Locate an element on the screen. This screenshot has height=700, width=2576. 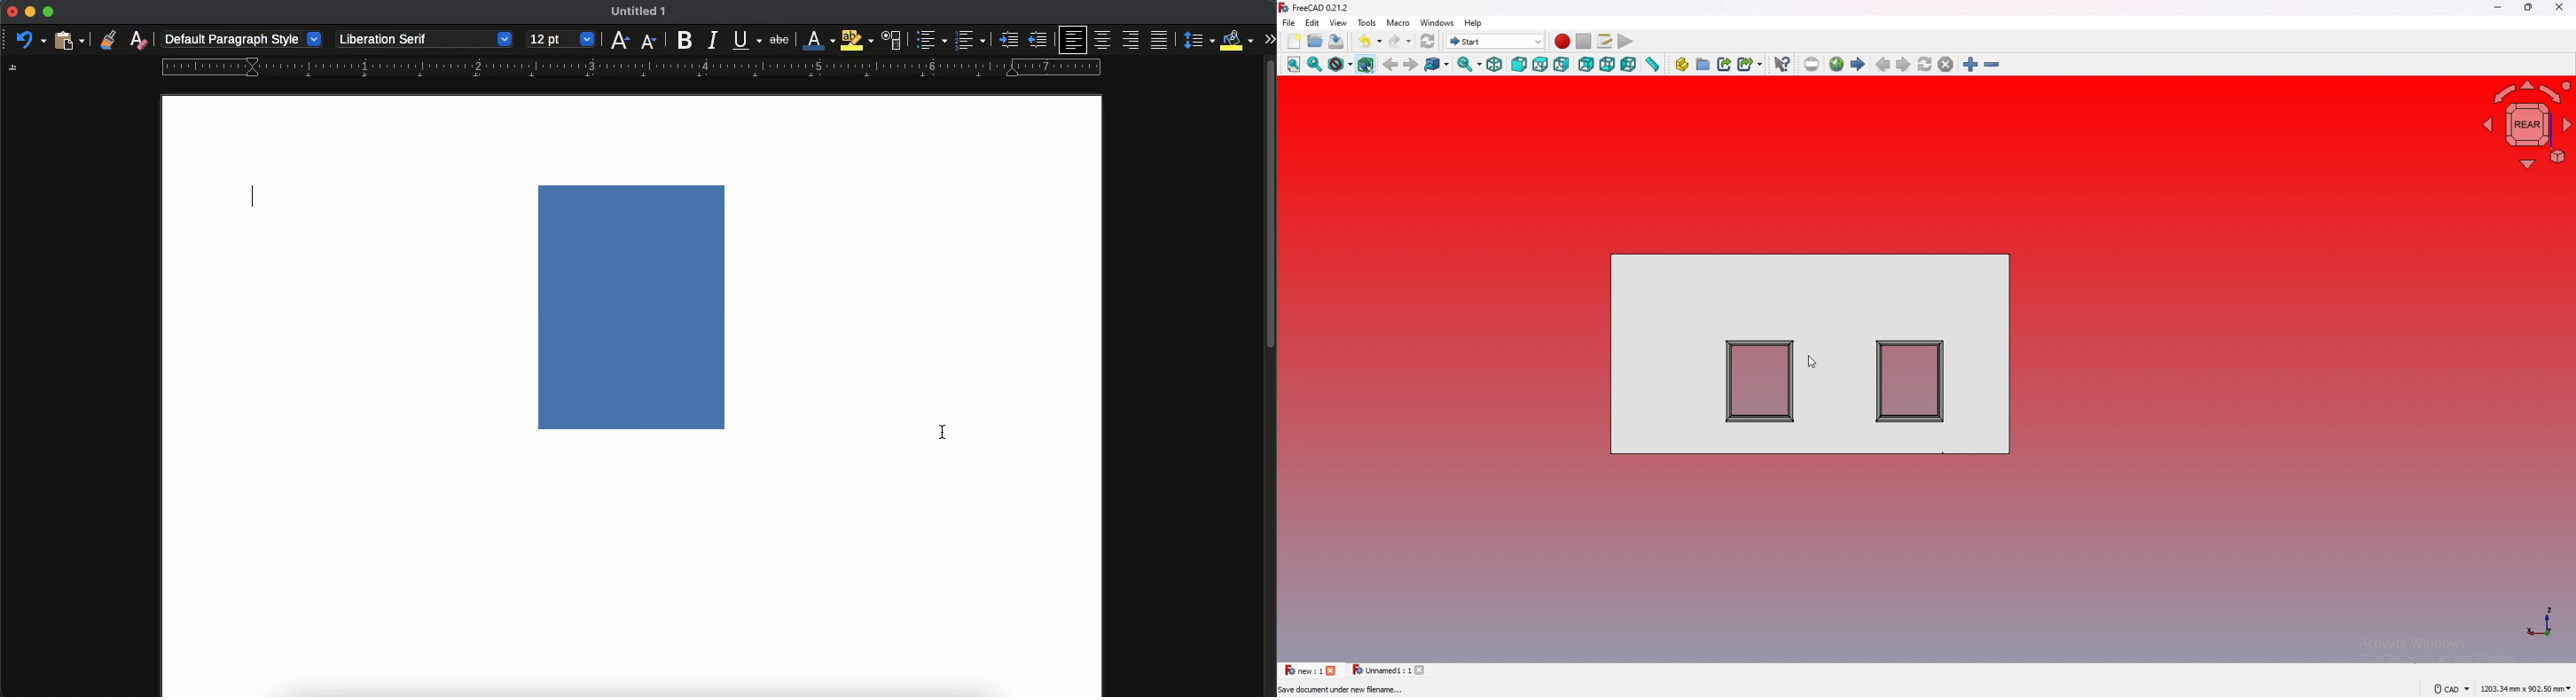
start page is located at coordinates (1858, 64).